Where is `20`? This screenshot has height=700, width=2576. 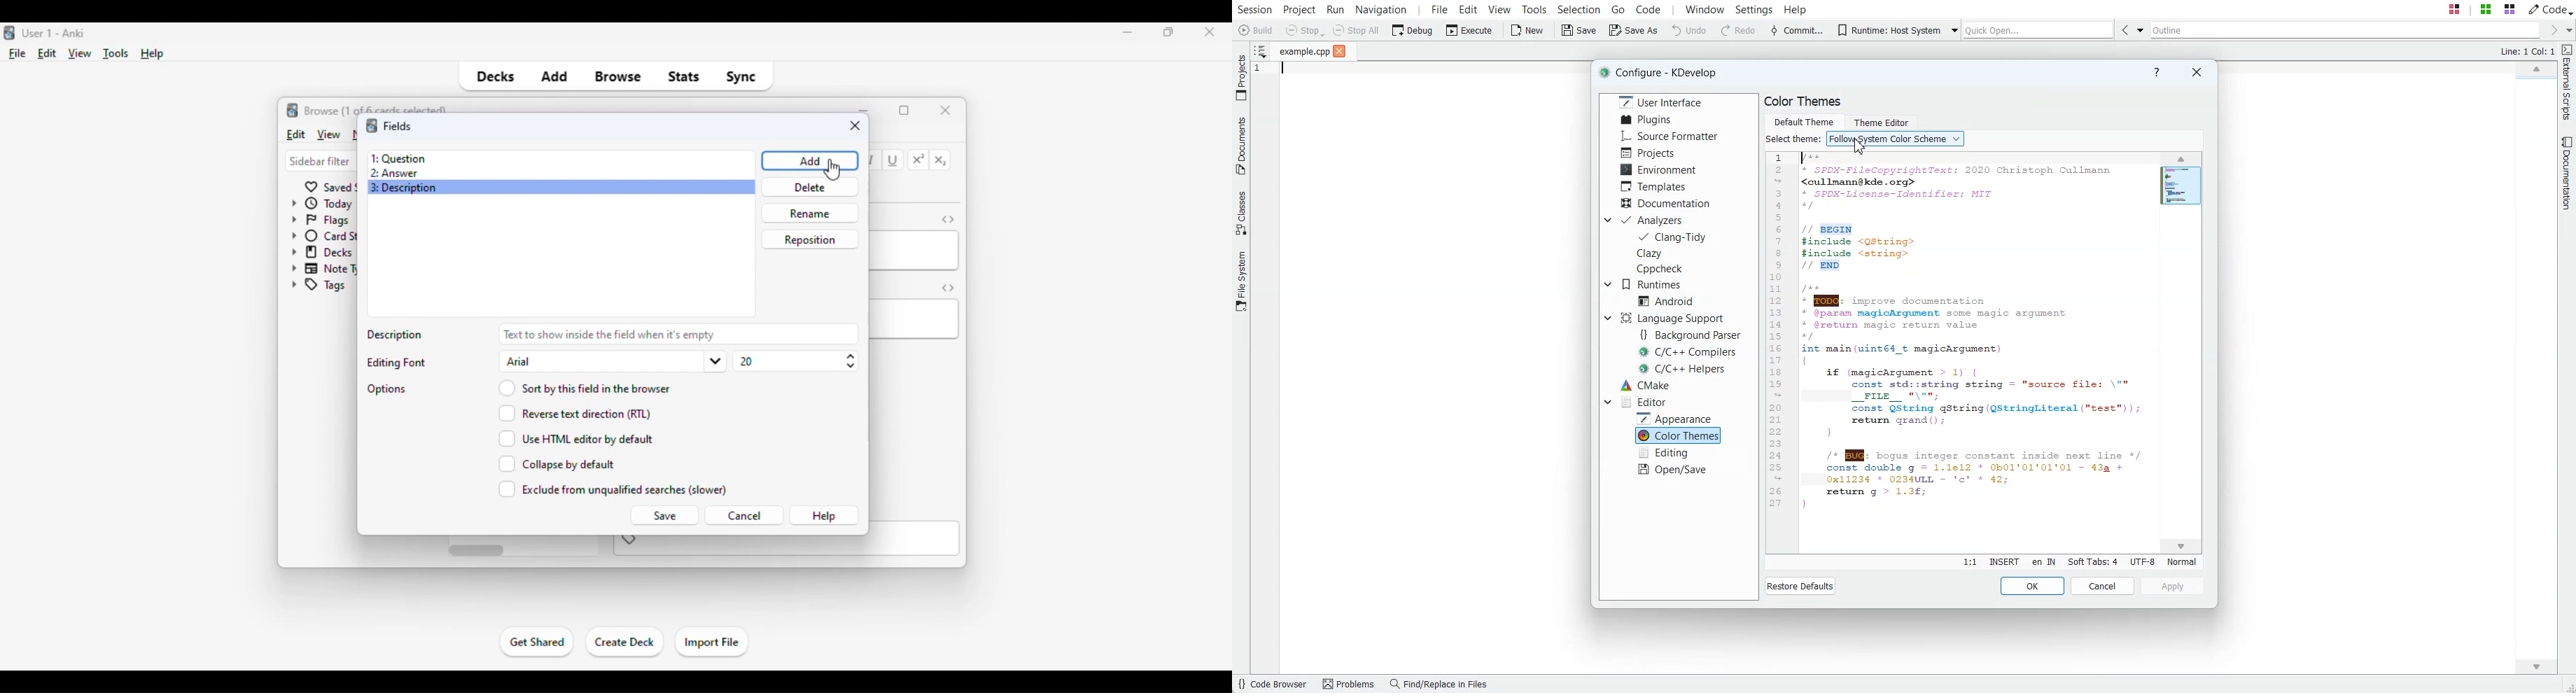
20 is located at coordinates (796, 361).